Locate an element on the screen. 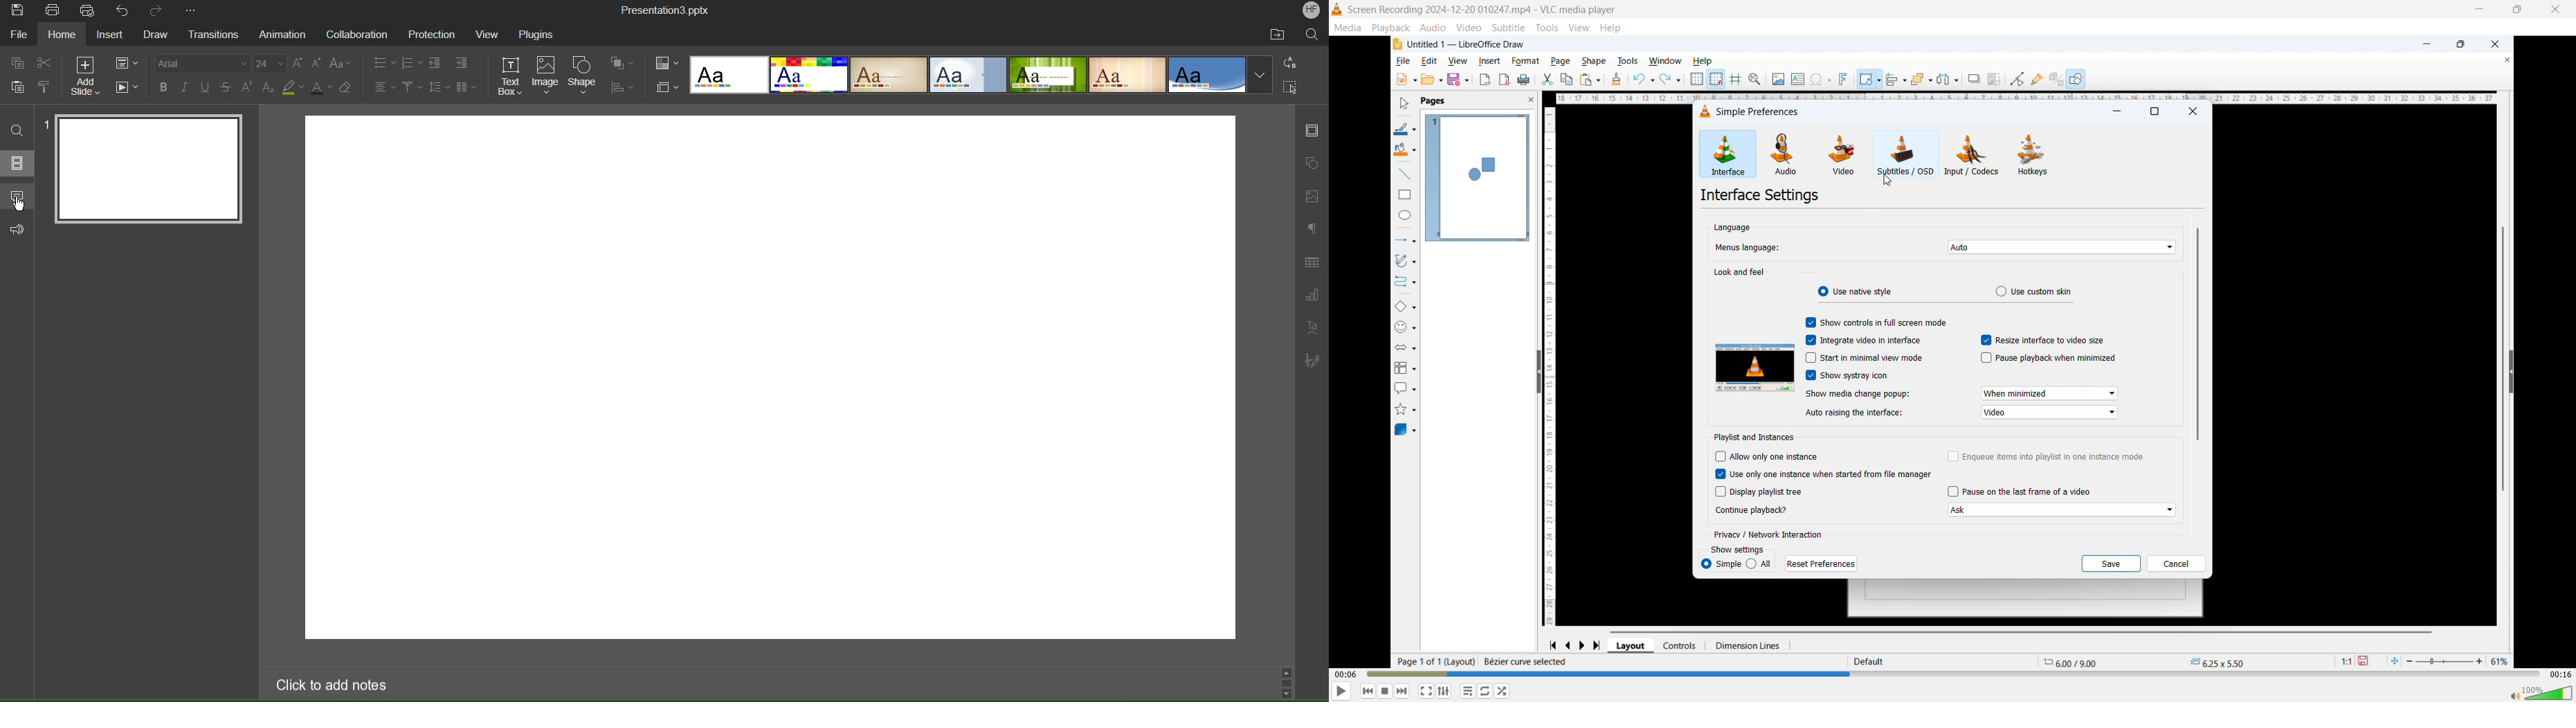 This screenshot has width=2576, height=728. Animation is located at coordinates (284, 36).